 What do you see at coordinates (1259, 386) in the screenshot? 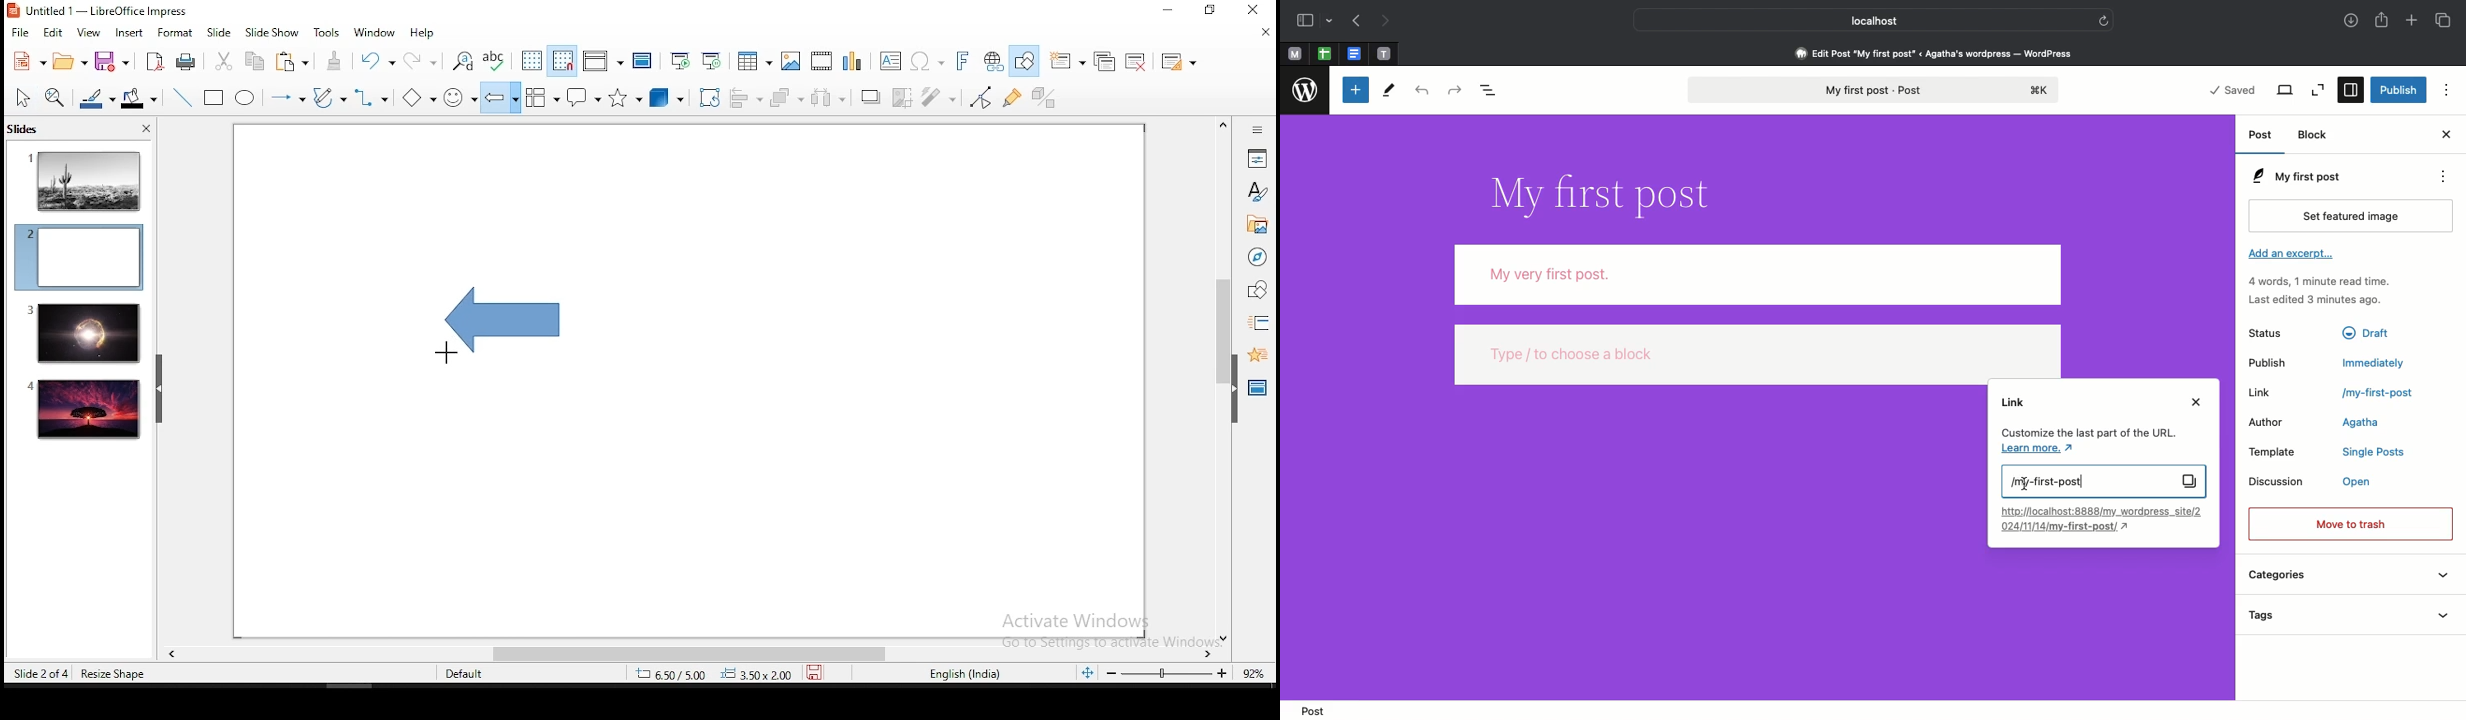
I see `master slides` at bounding box center [1259, 386].